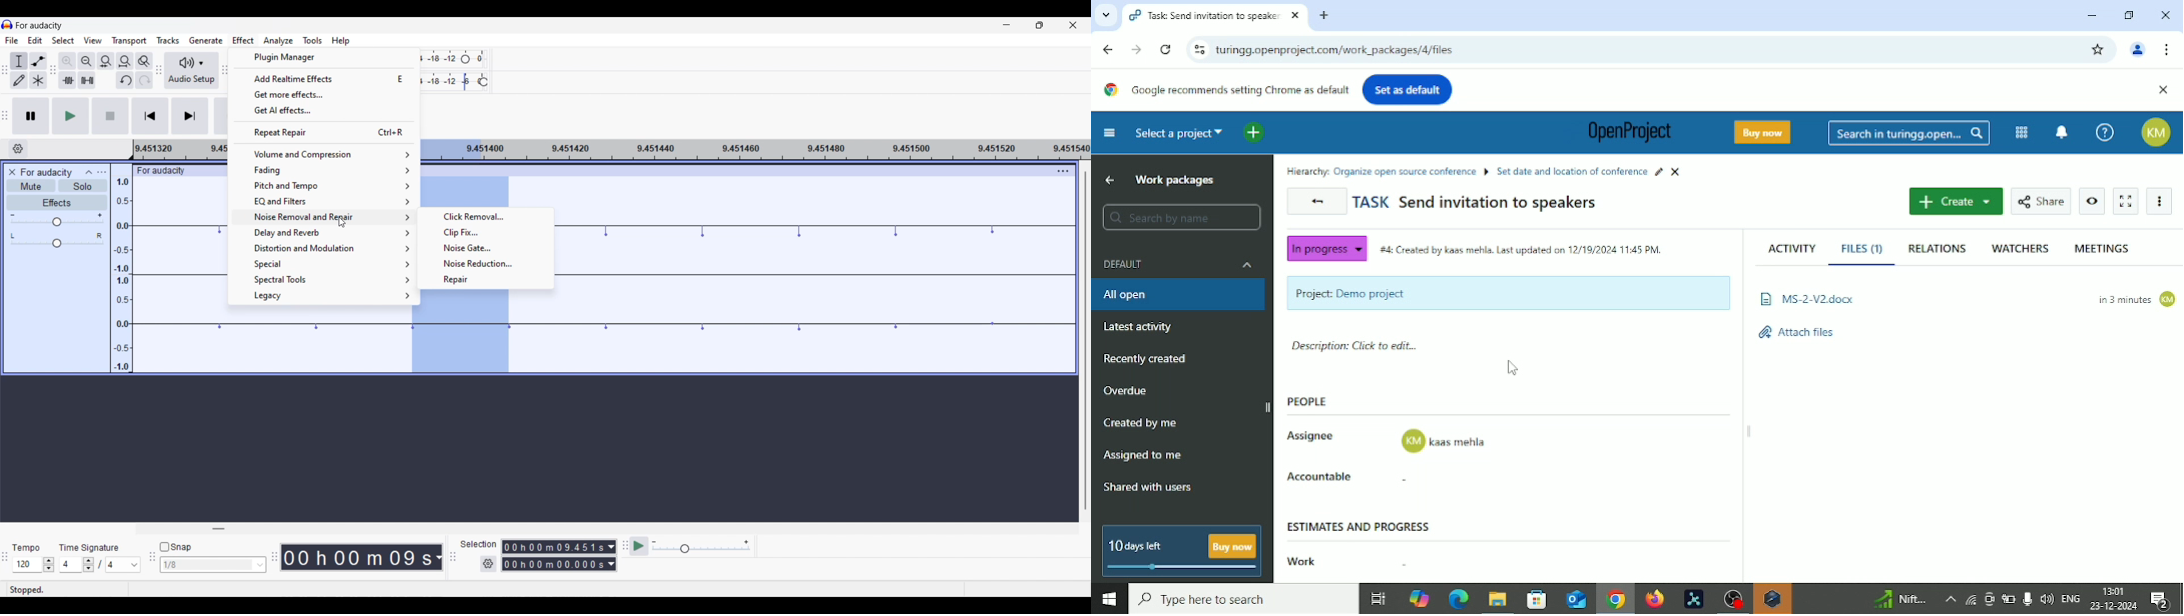 This screenshot has width=2184, height=616. What do you see at coordinates (1574, 599) in the screenshot?
I see `Outlook` at bounding box center [1574, 599].